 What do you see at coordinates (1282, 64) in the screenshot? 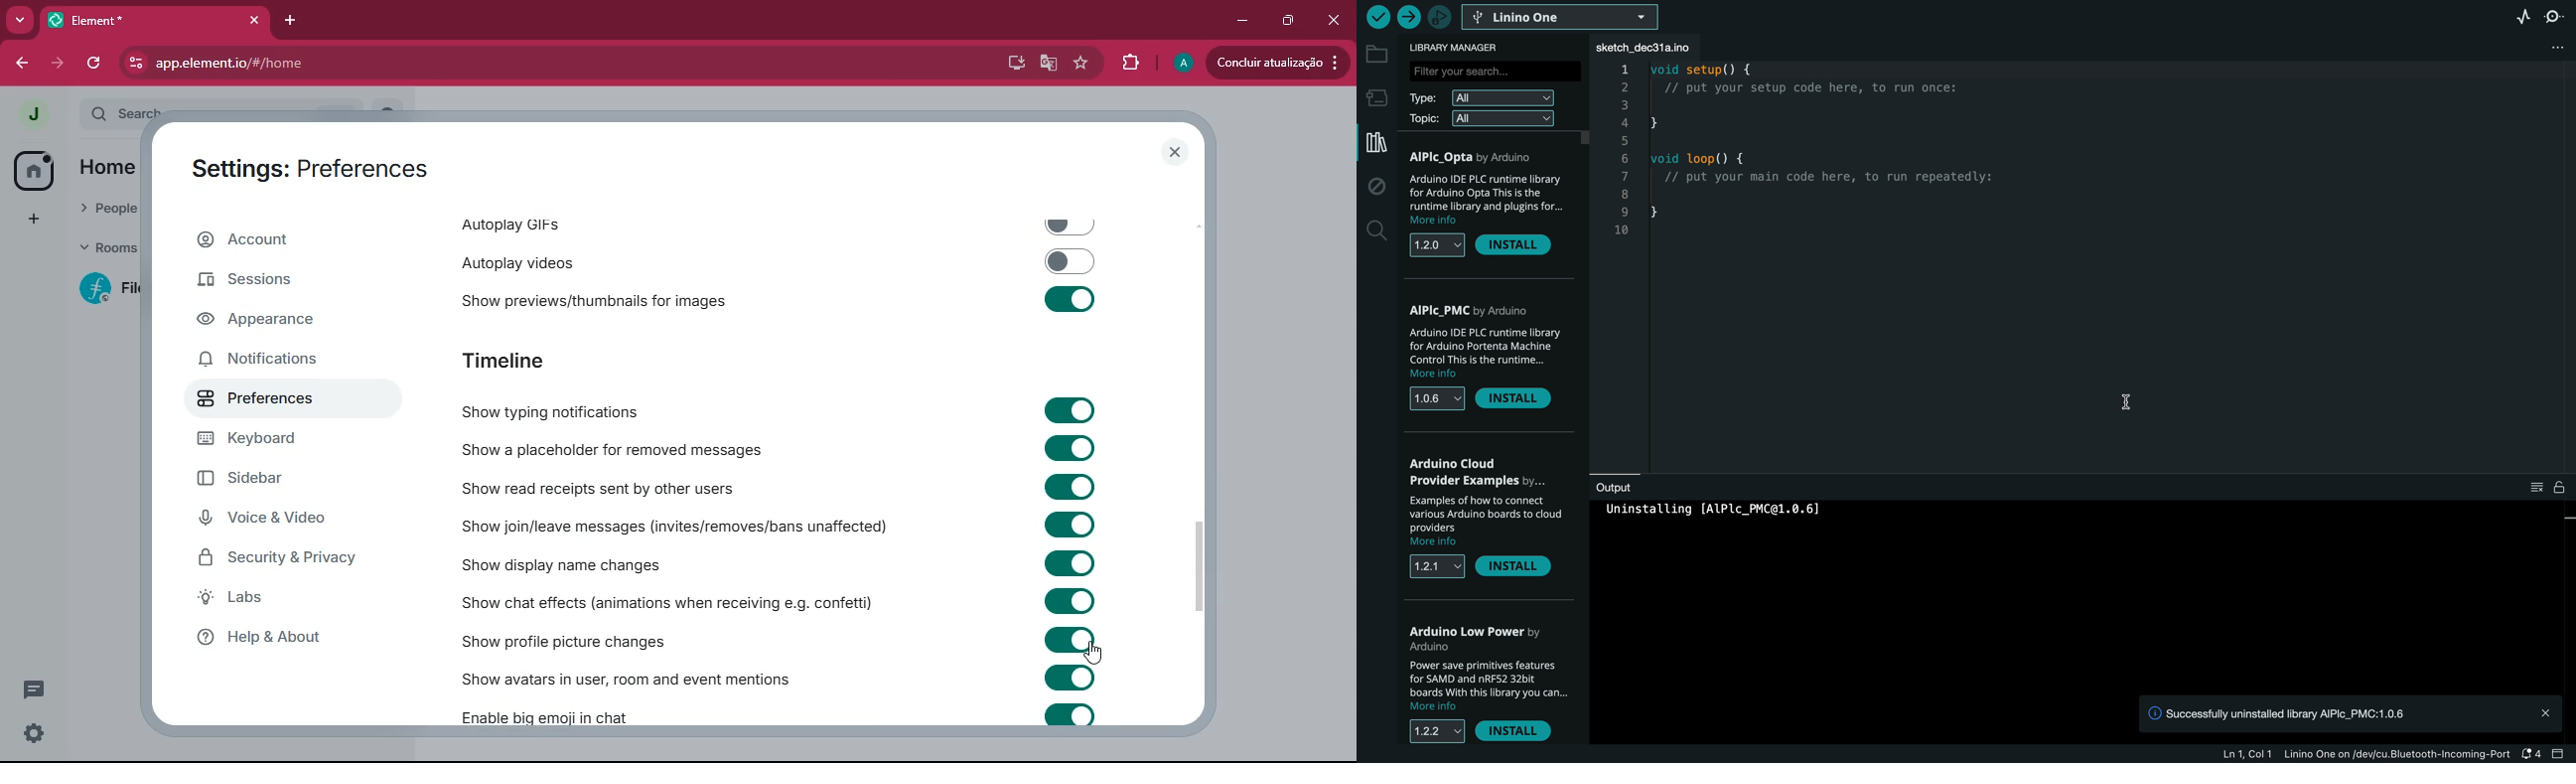
I see `update` at bounding box center [1282, 64].